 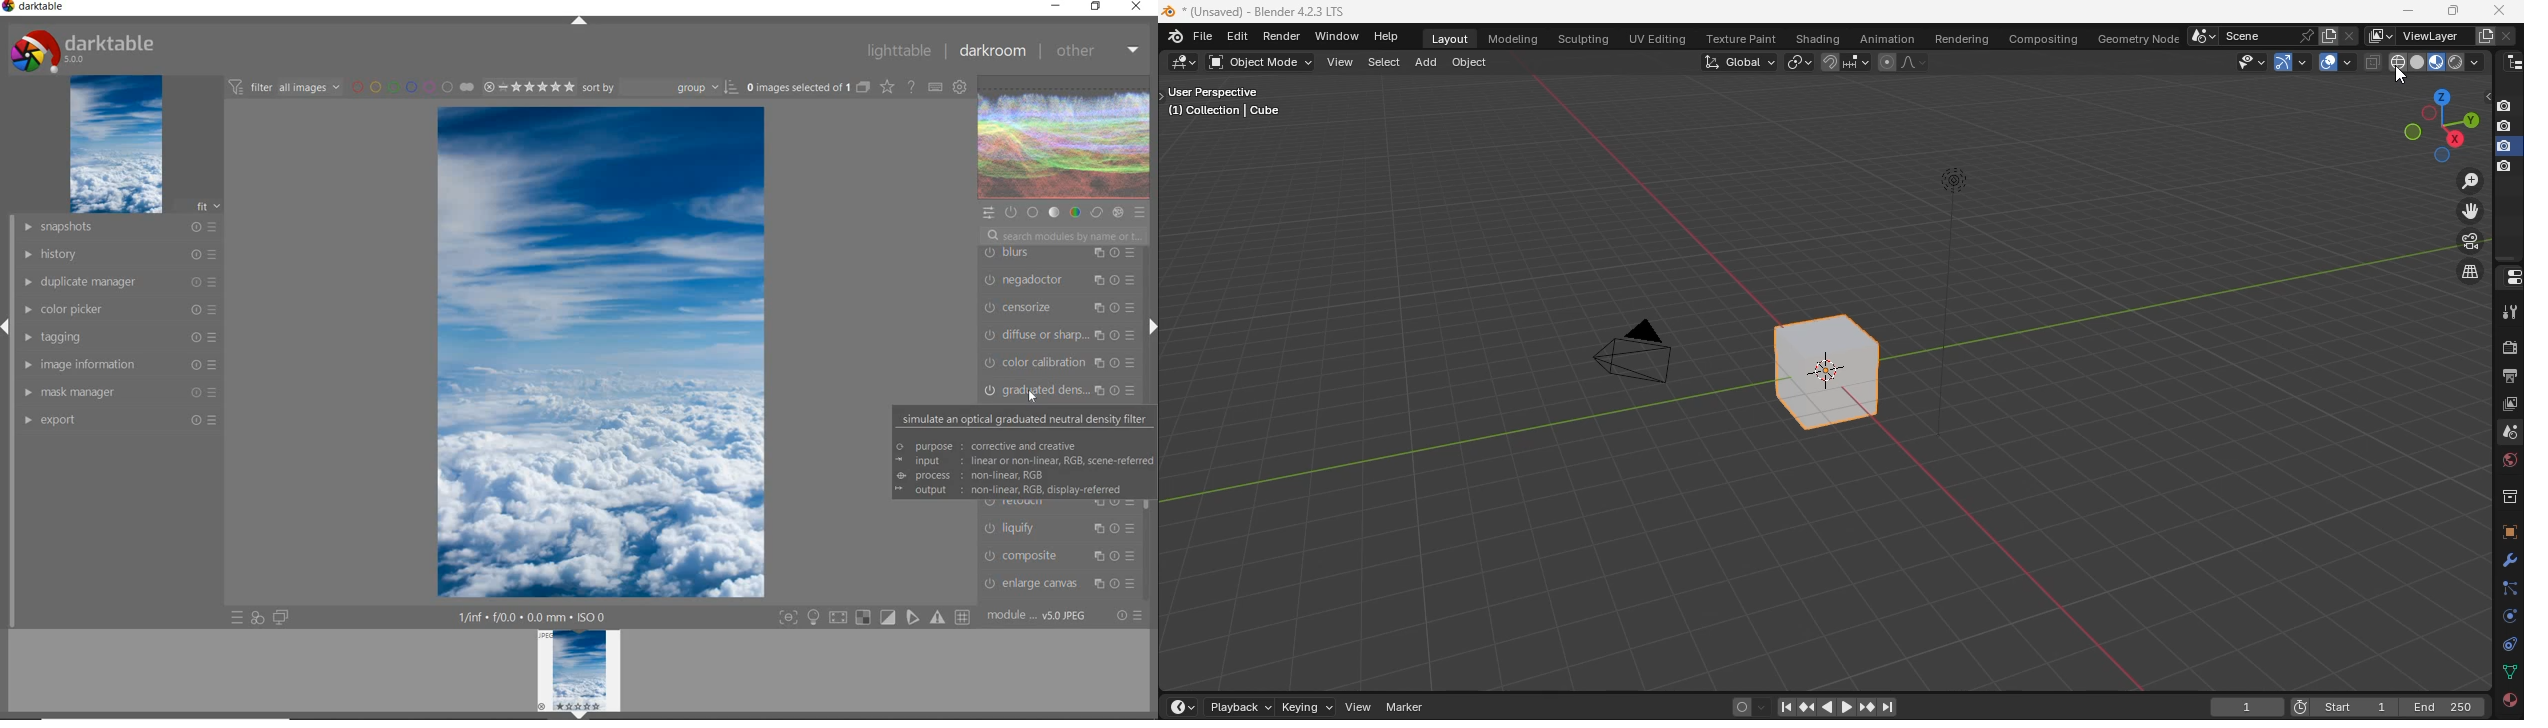 I want to click on composite, so click(x=1063, y=555).